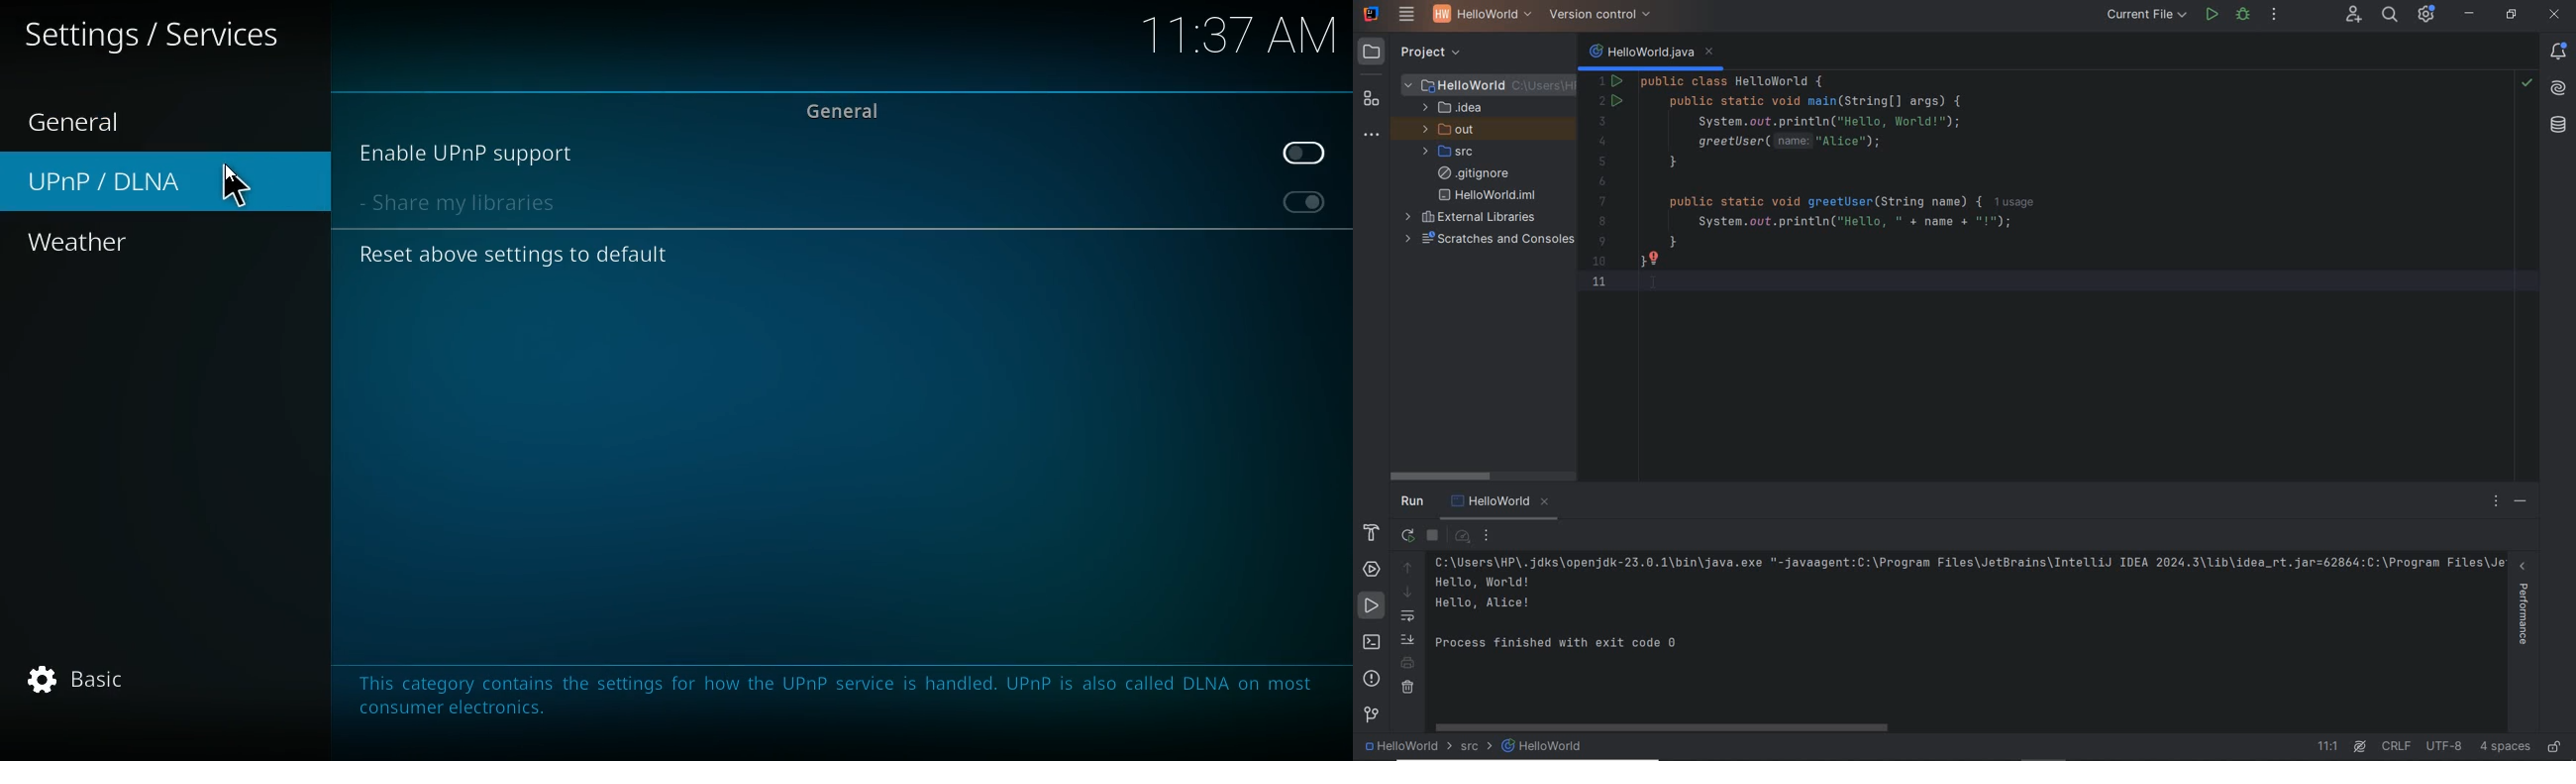 The width and height of the screenshot is (2576, 784). Describe the element at coordinates (2558, 124) in the screenshot. I see `Database` at that location.